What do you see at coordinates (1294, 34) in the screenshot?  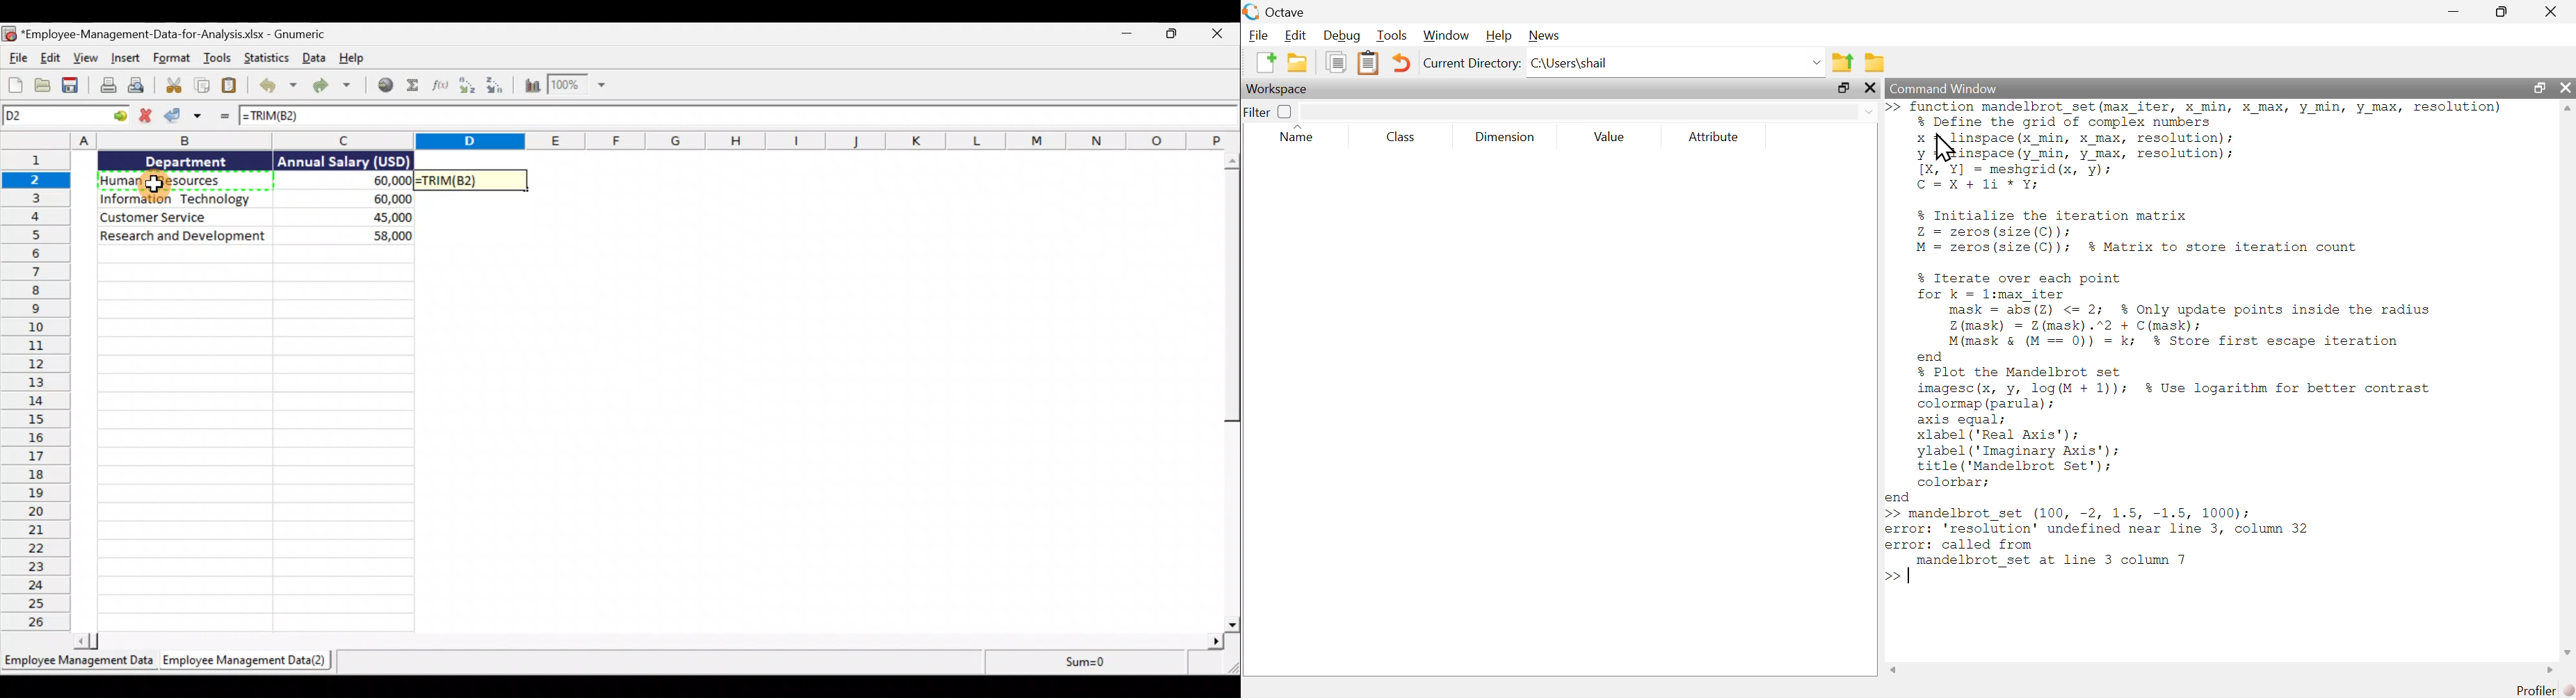 I see `Edit` at bounding box center [1294, 34].